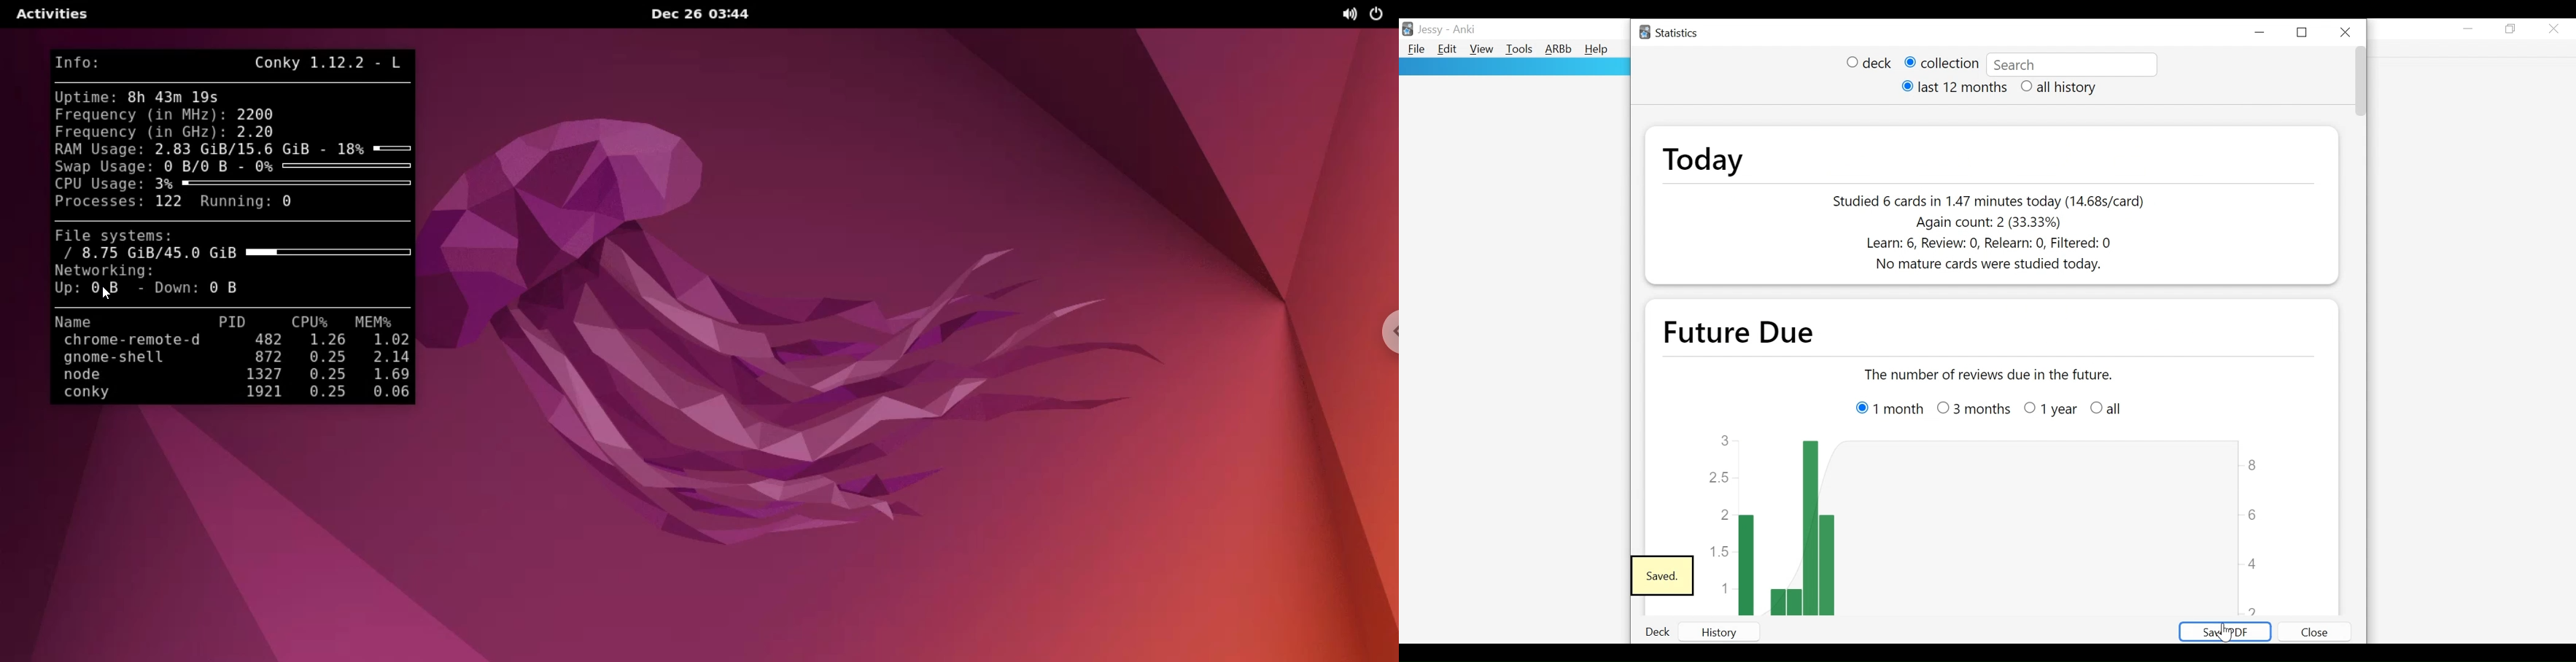 This screenshot has height=672, width=2576. Describe the element at coordinates (1670, 33) in the screenshot. I see `Statistics` at that location.